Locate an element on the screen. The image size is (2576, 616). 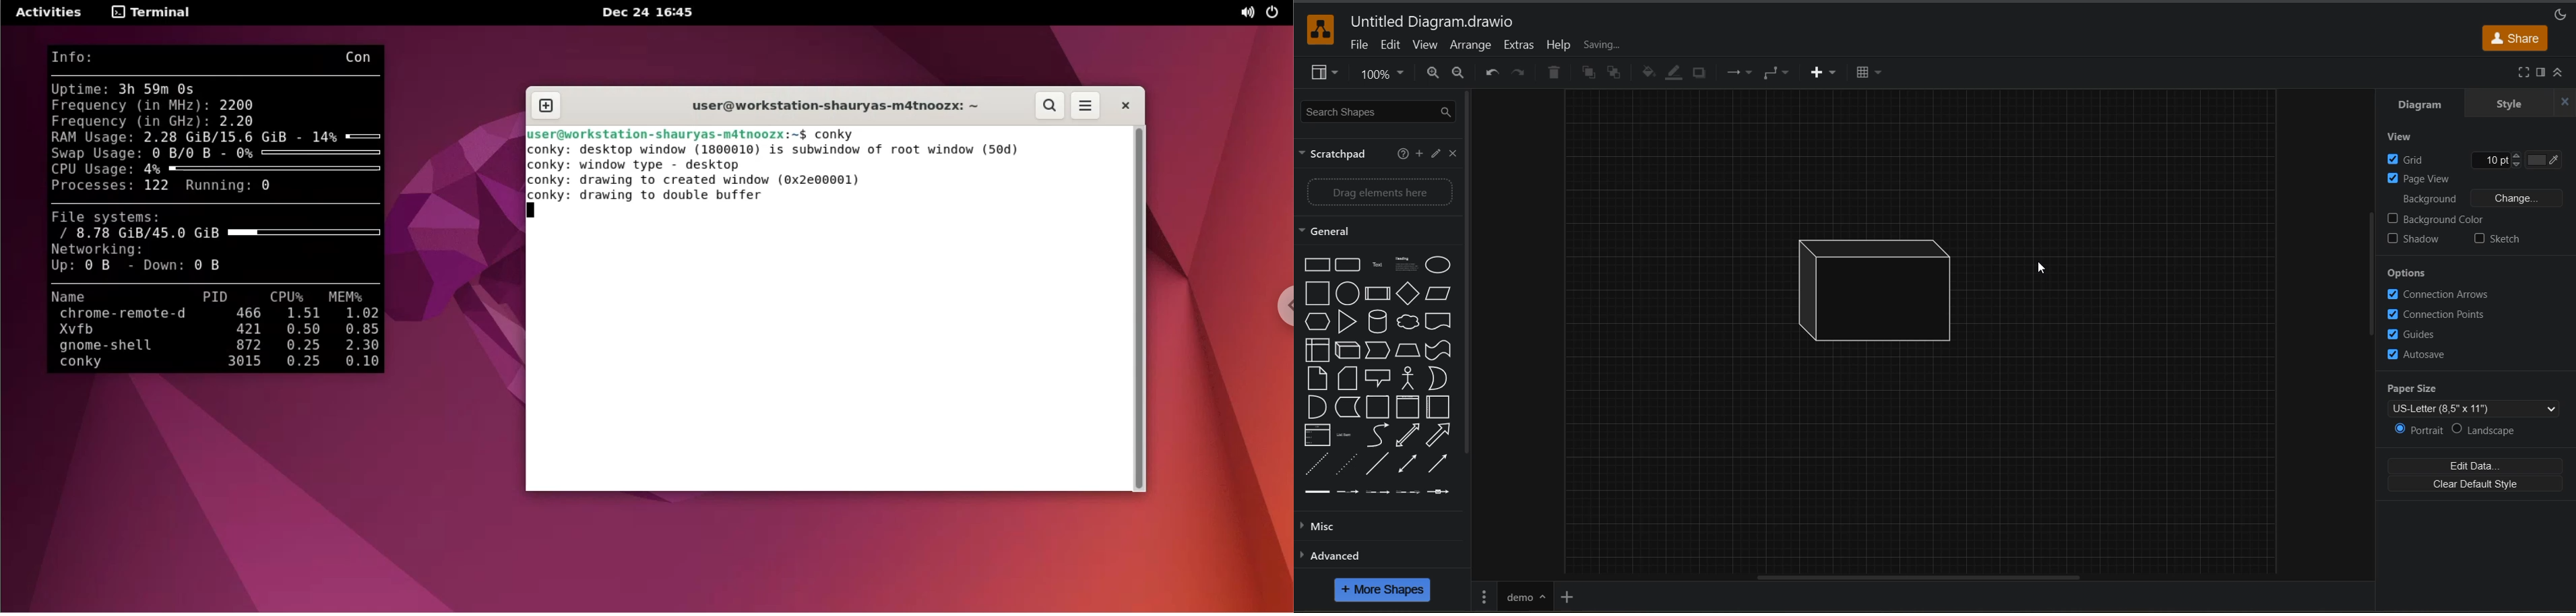
edit is located at coordinates (1394, 47).